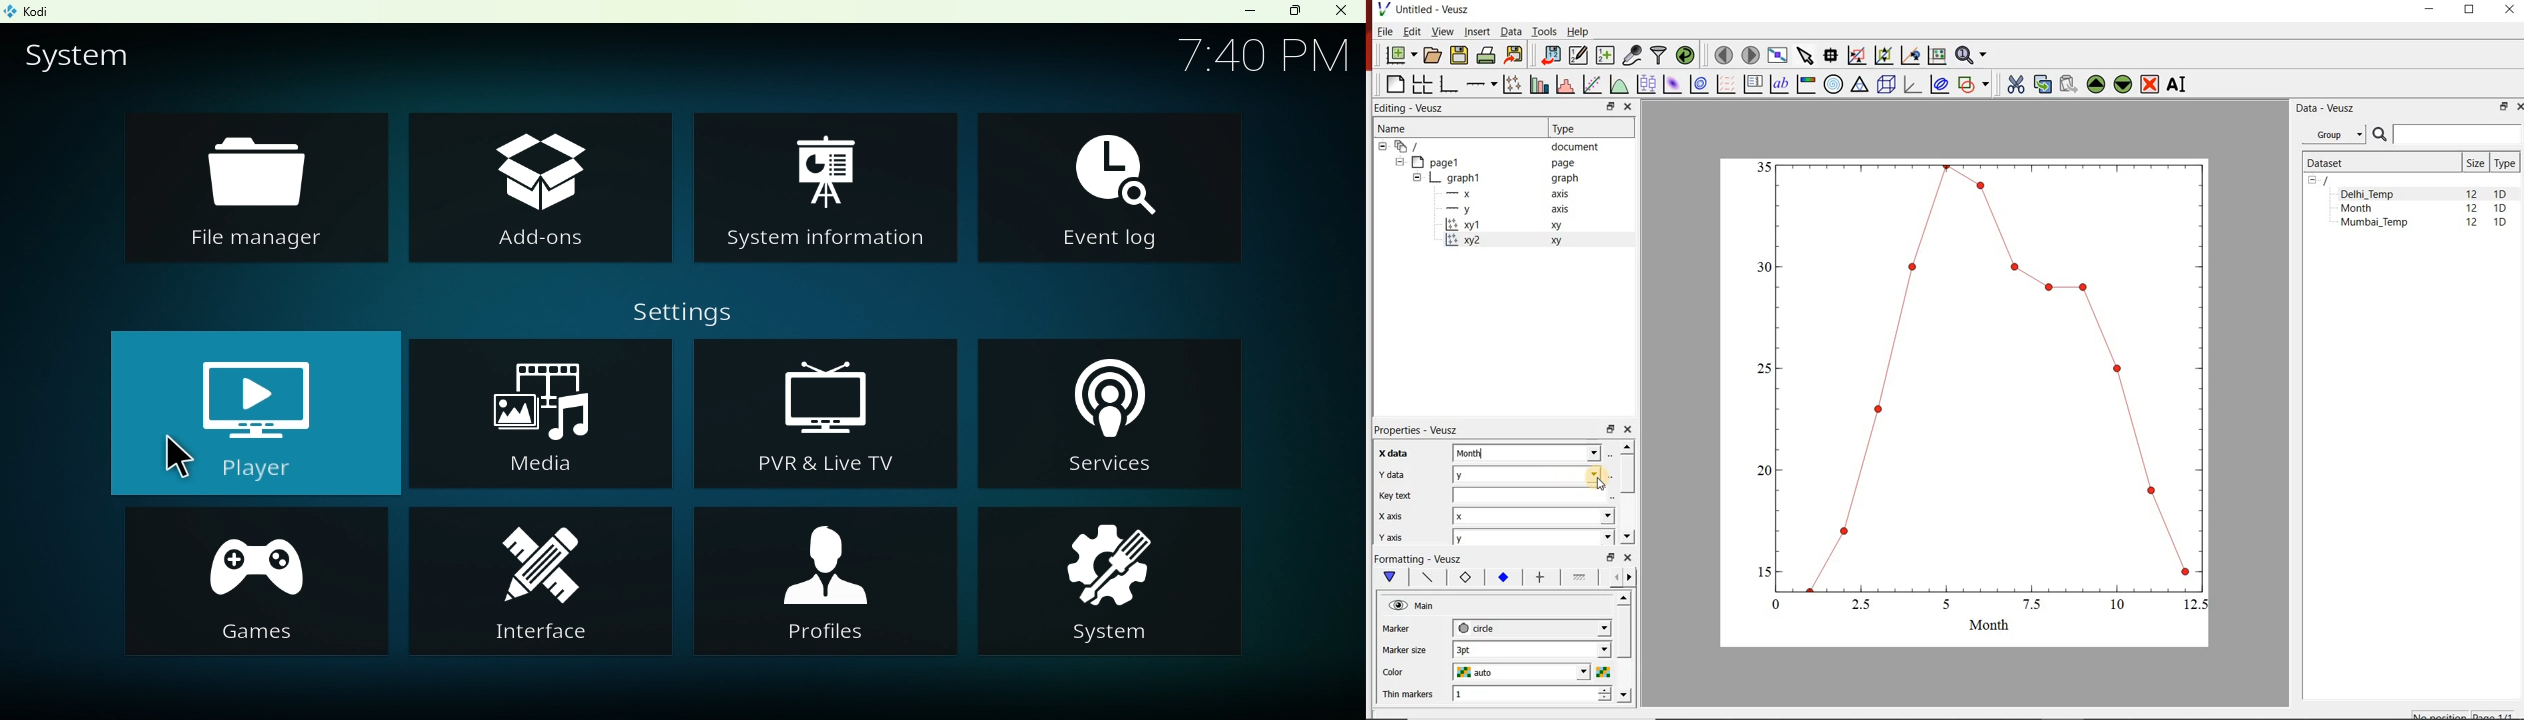 The image size is (2548, 728). What do you see at coordinates (1340, 12) in the screenshot?
I see `Close` at bounding box center [1340, 12].